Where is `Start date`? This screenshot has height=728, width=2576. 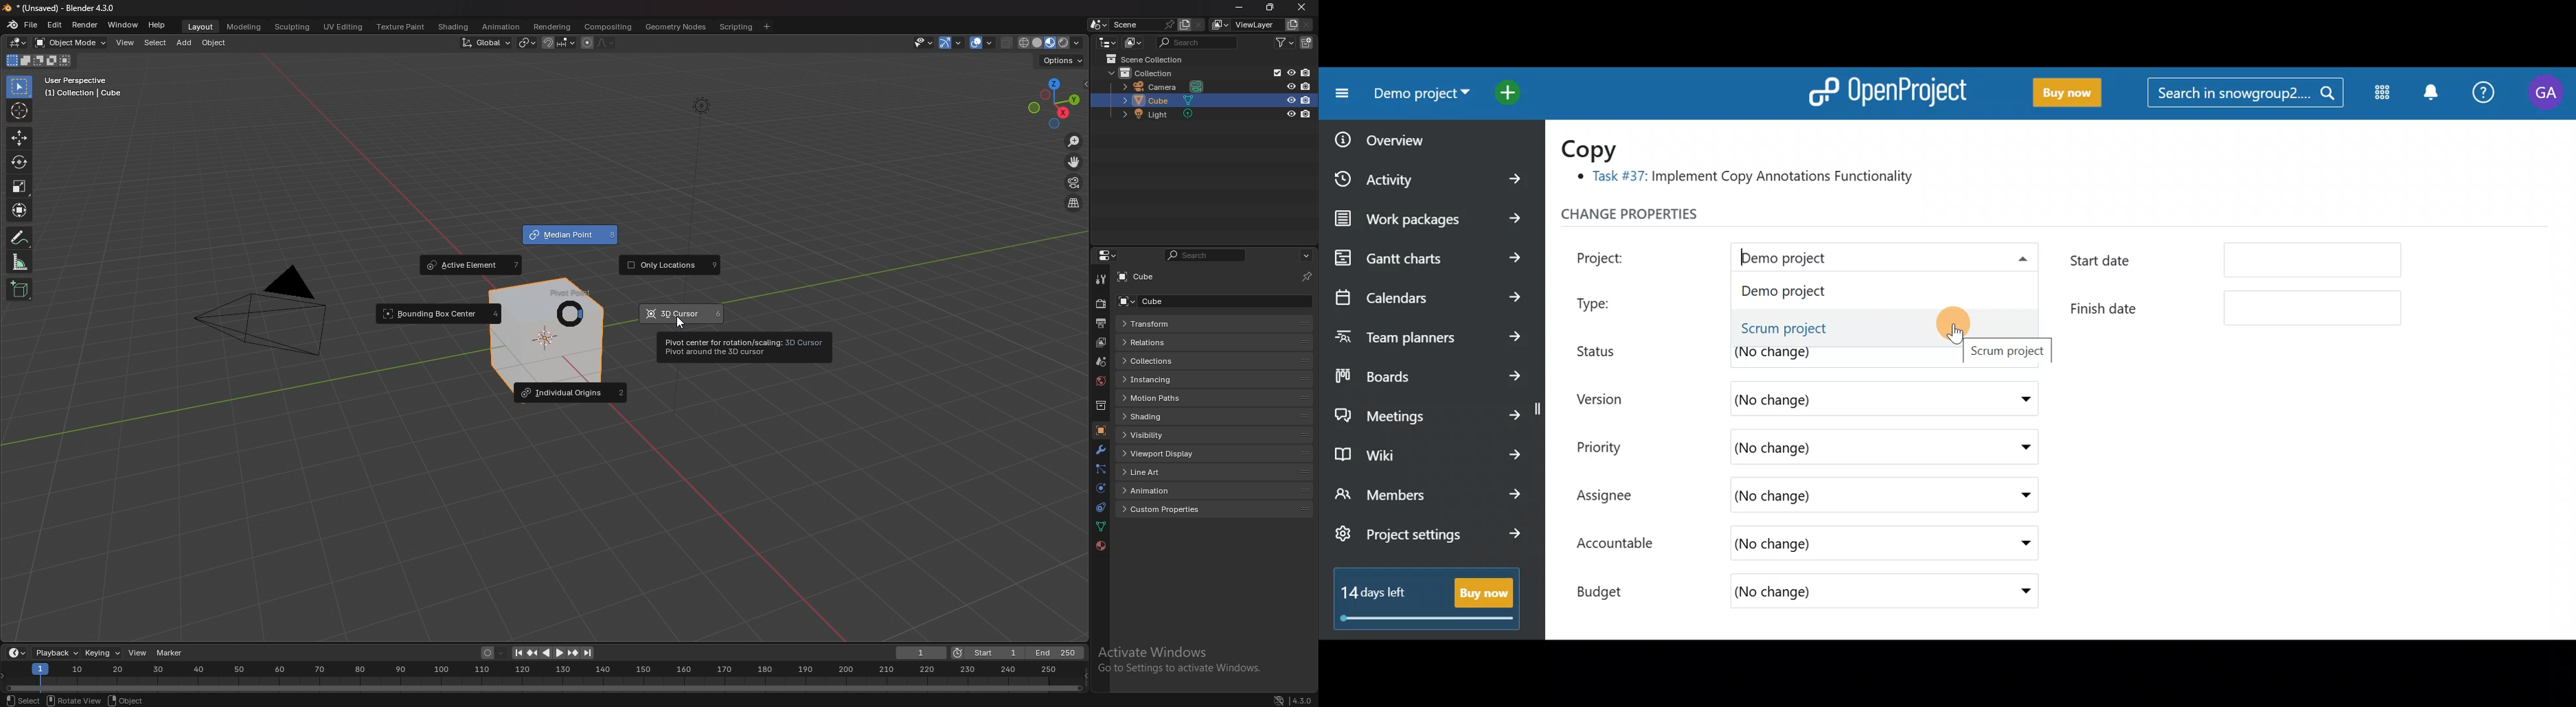
Start date is located at coordinates (2241, 263).